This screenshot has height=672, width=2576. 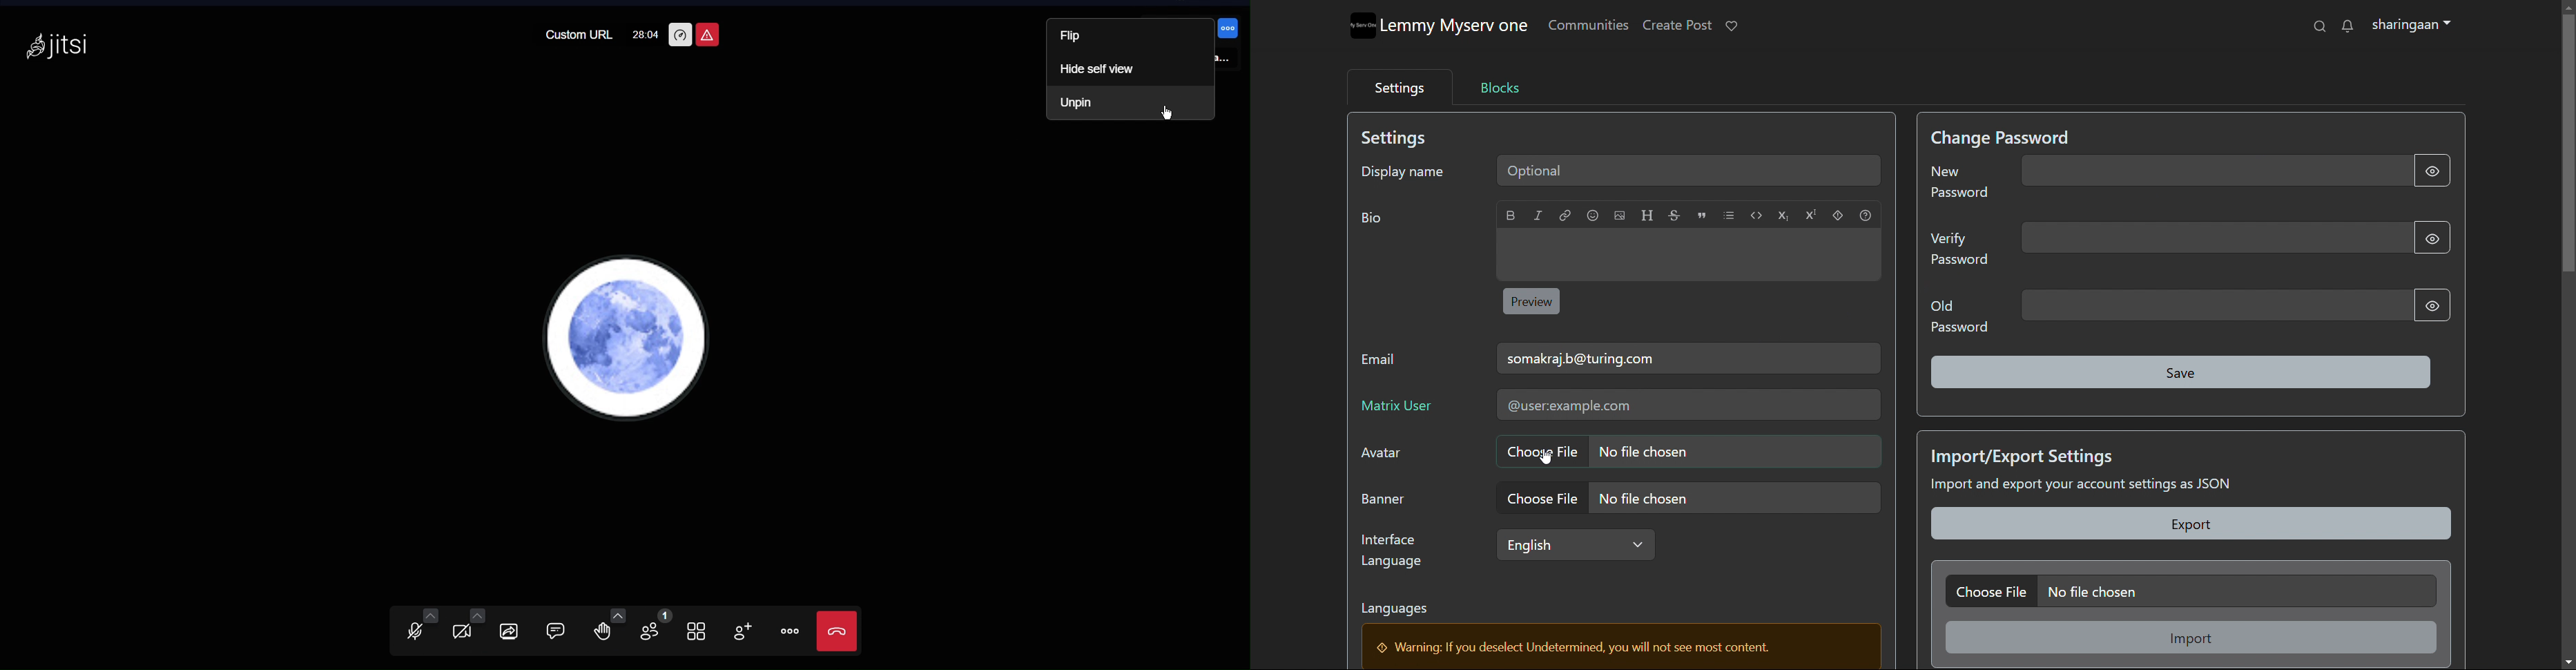 I want to click on More Options, so click(x=790, y=632).